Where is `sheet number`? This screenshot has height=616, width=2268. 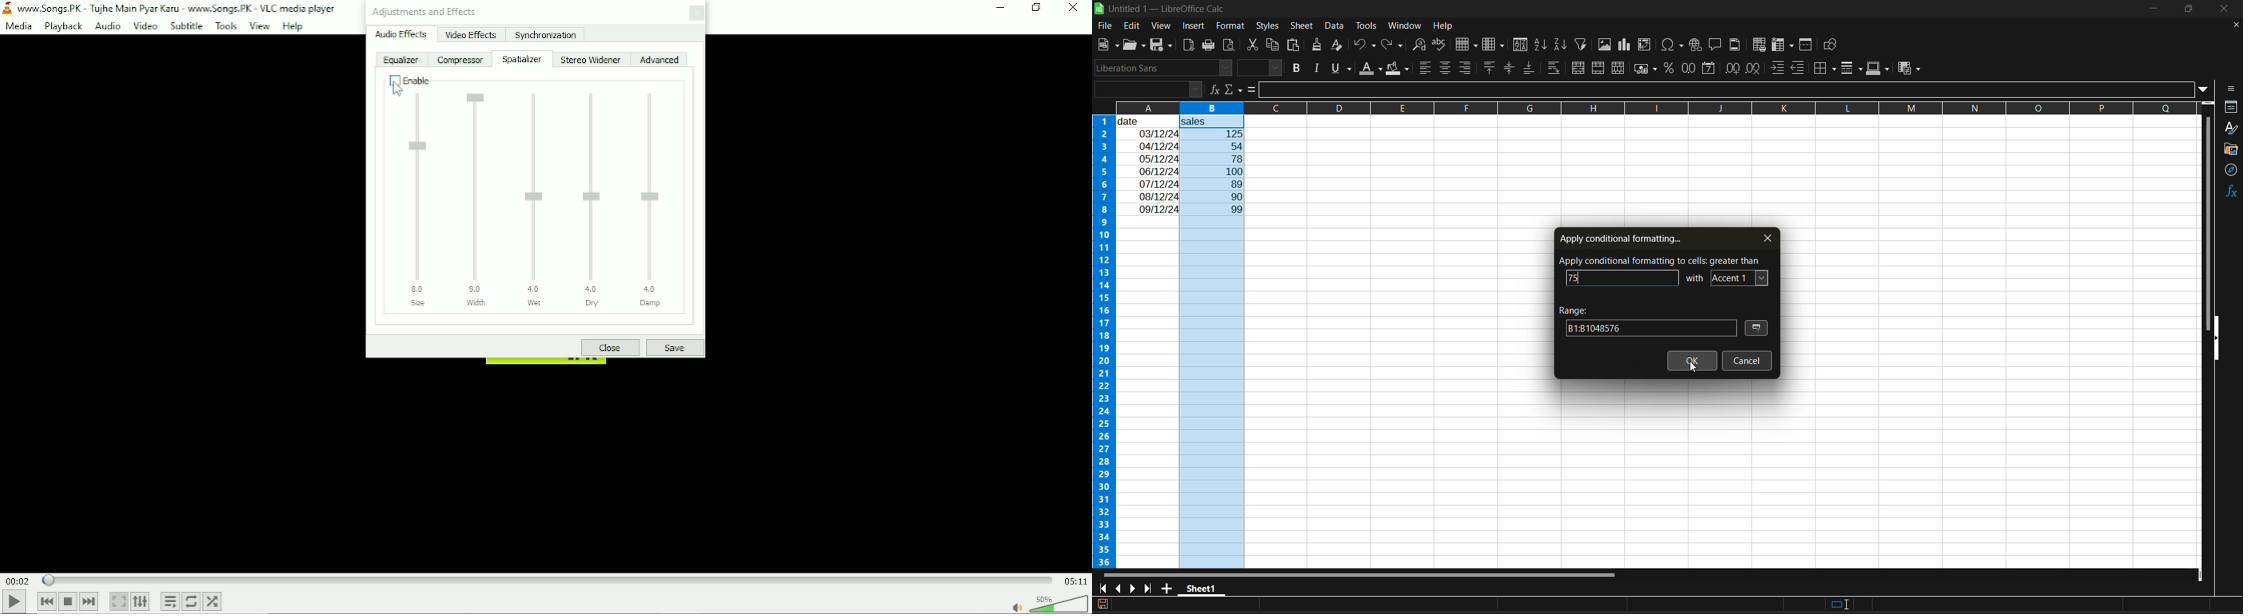 sheet number is located at coordinates (1145, 604).